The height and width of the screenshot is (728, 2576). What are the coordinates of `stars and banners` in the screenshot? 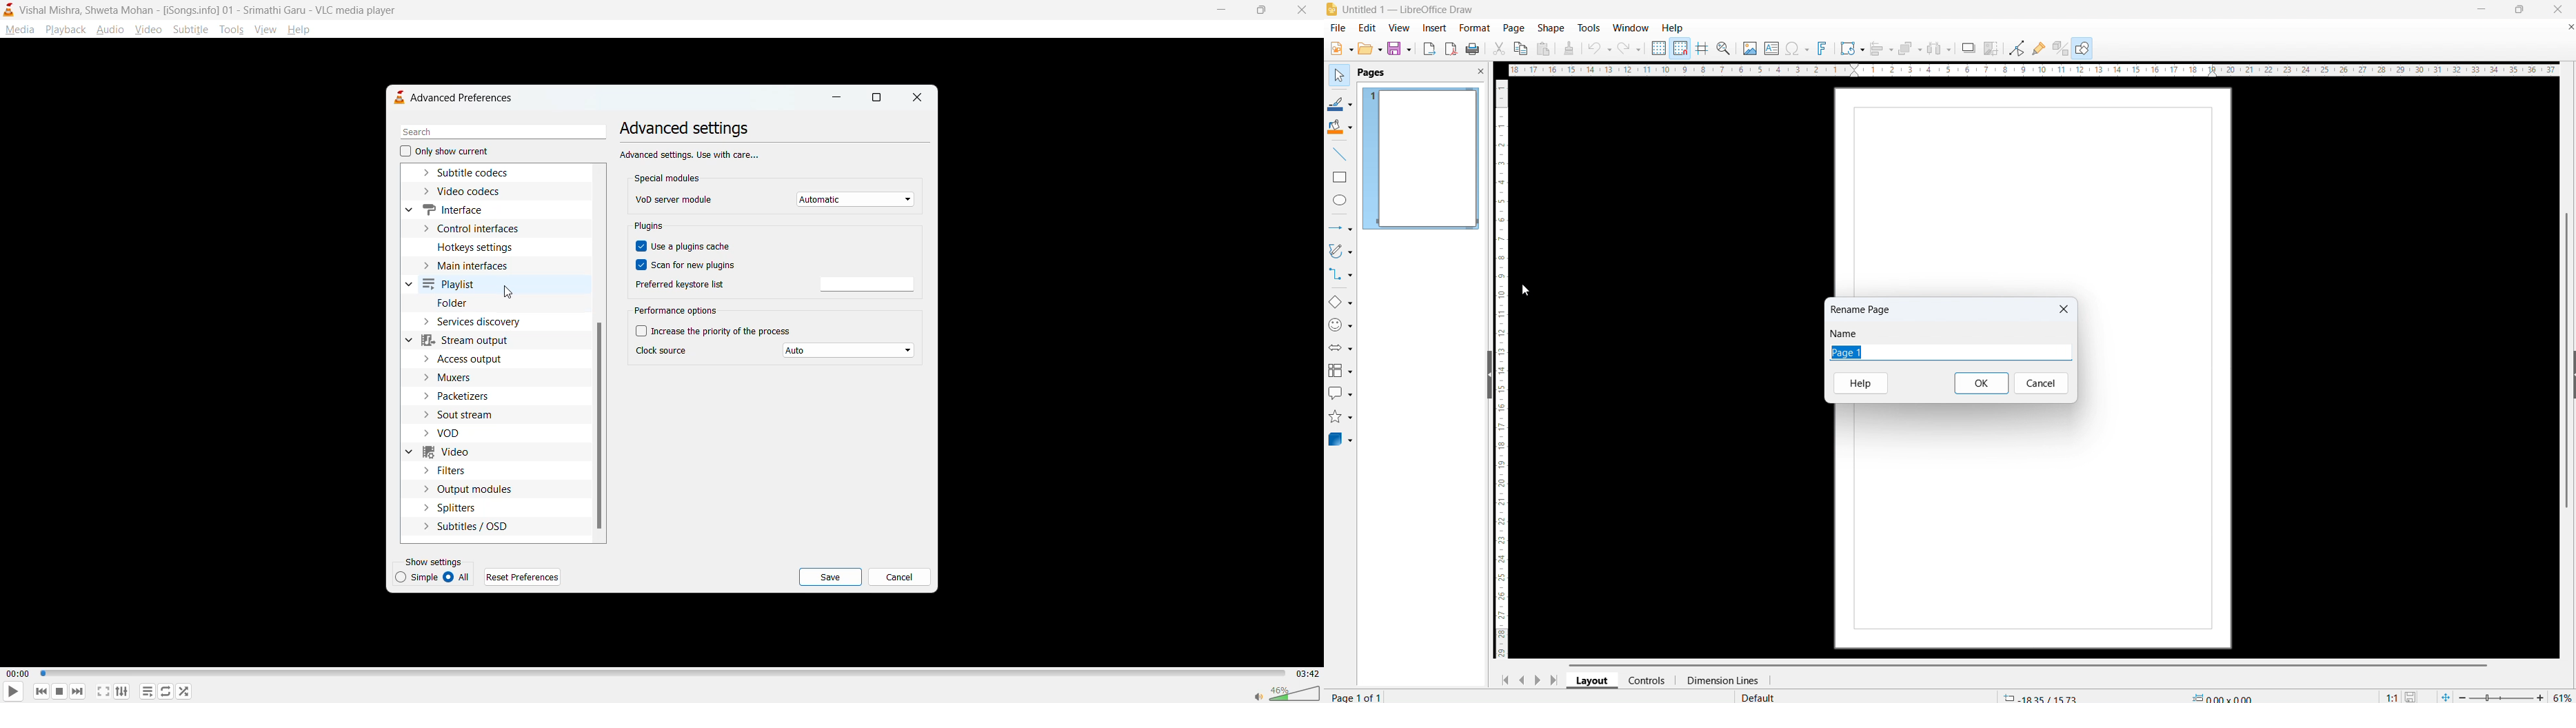 It's located at (1341, 418).